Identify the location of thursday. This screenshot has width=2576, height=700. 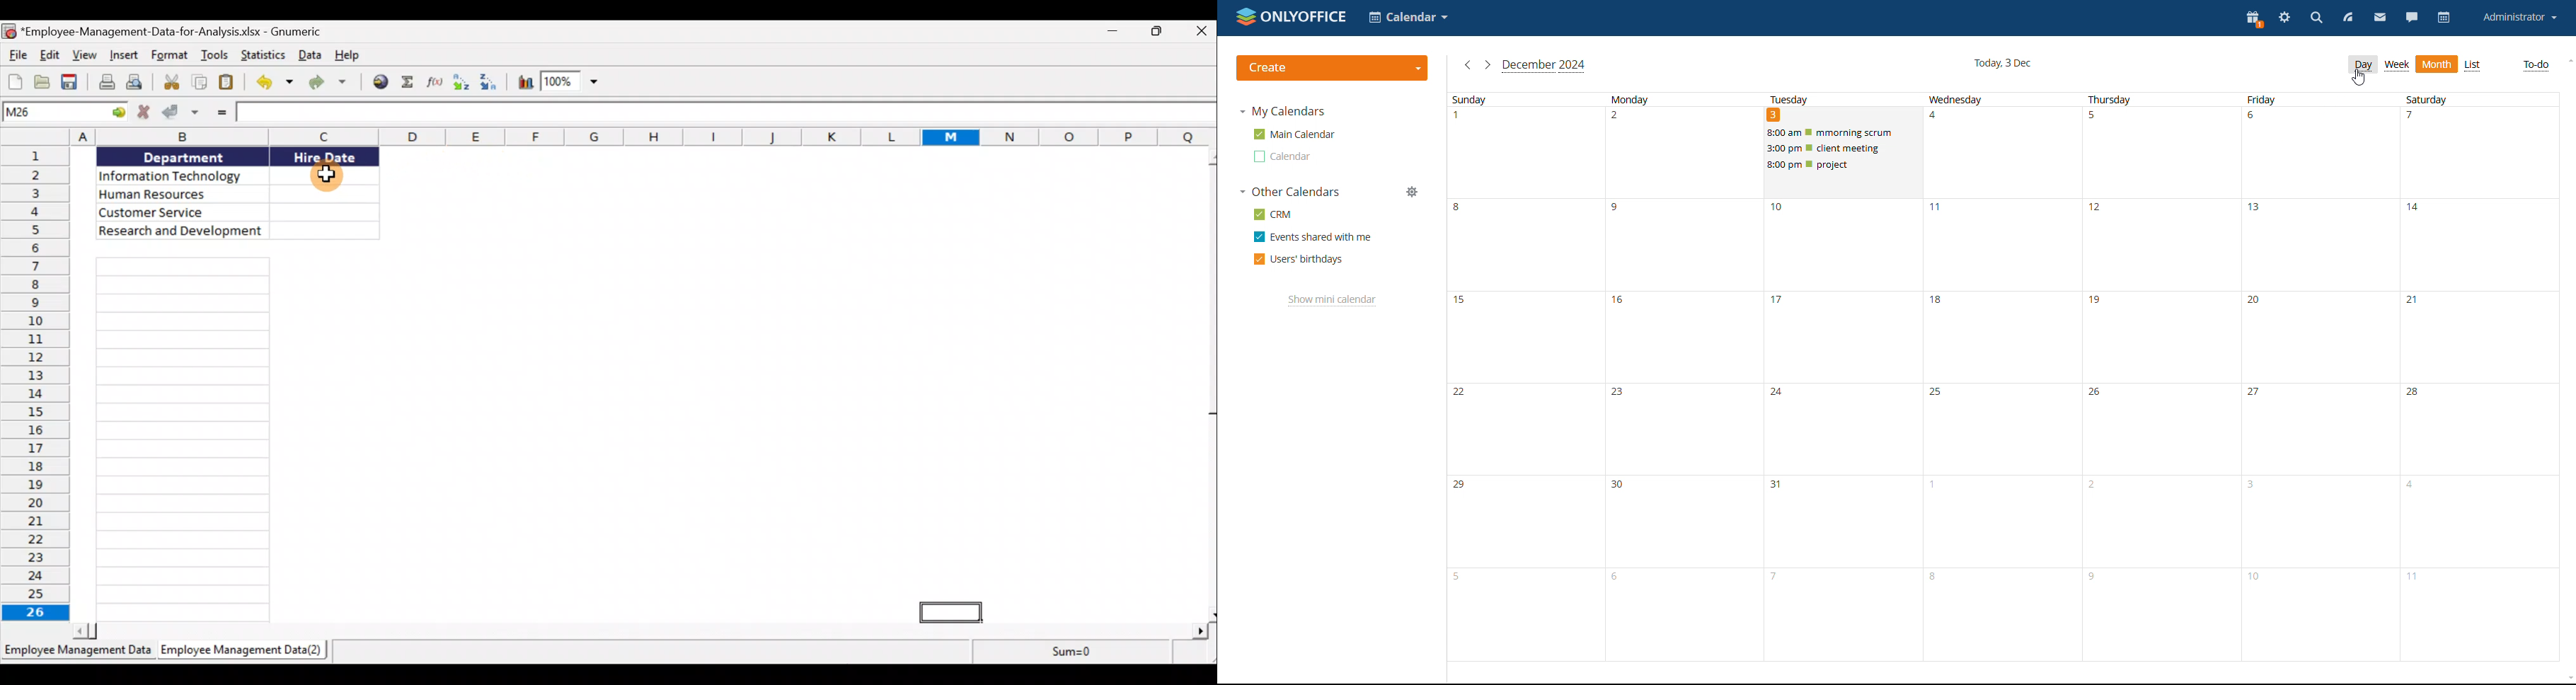
(2160, 376).